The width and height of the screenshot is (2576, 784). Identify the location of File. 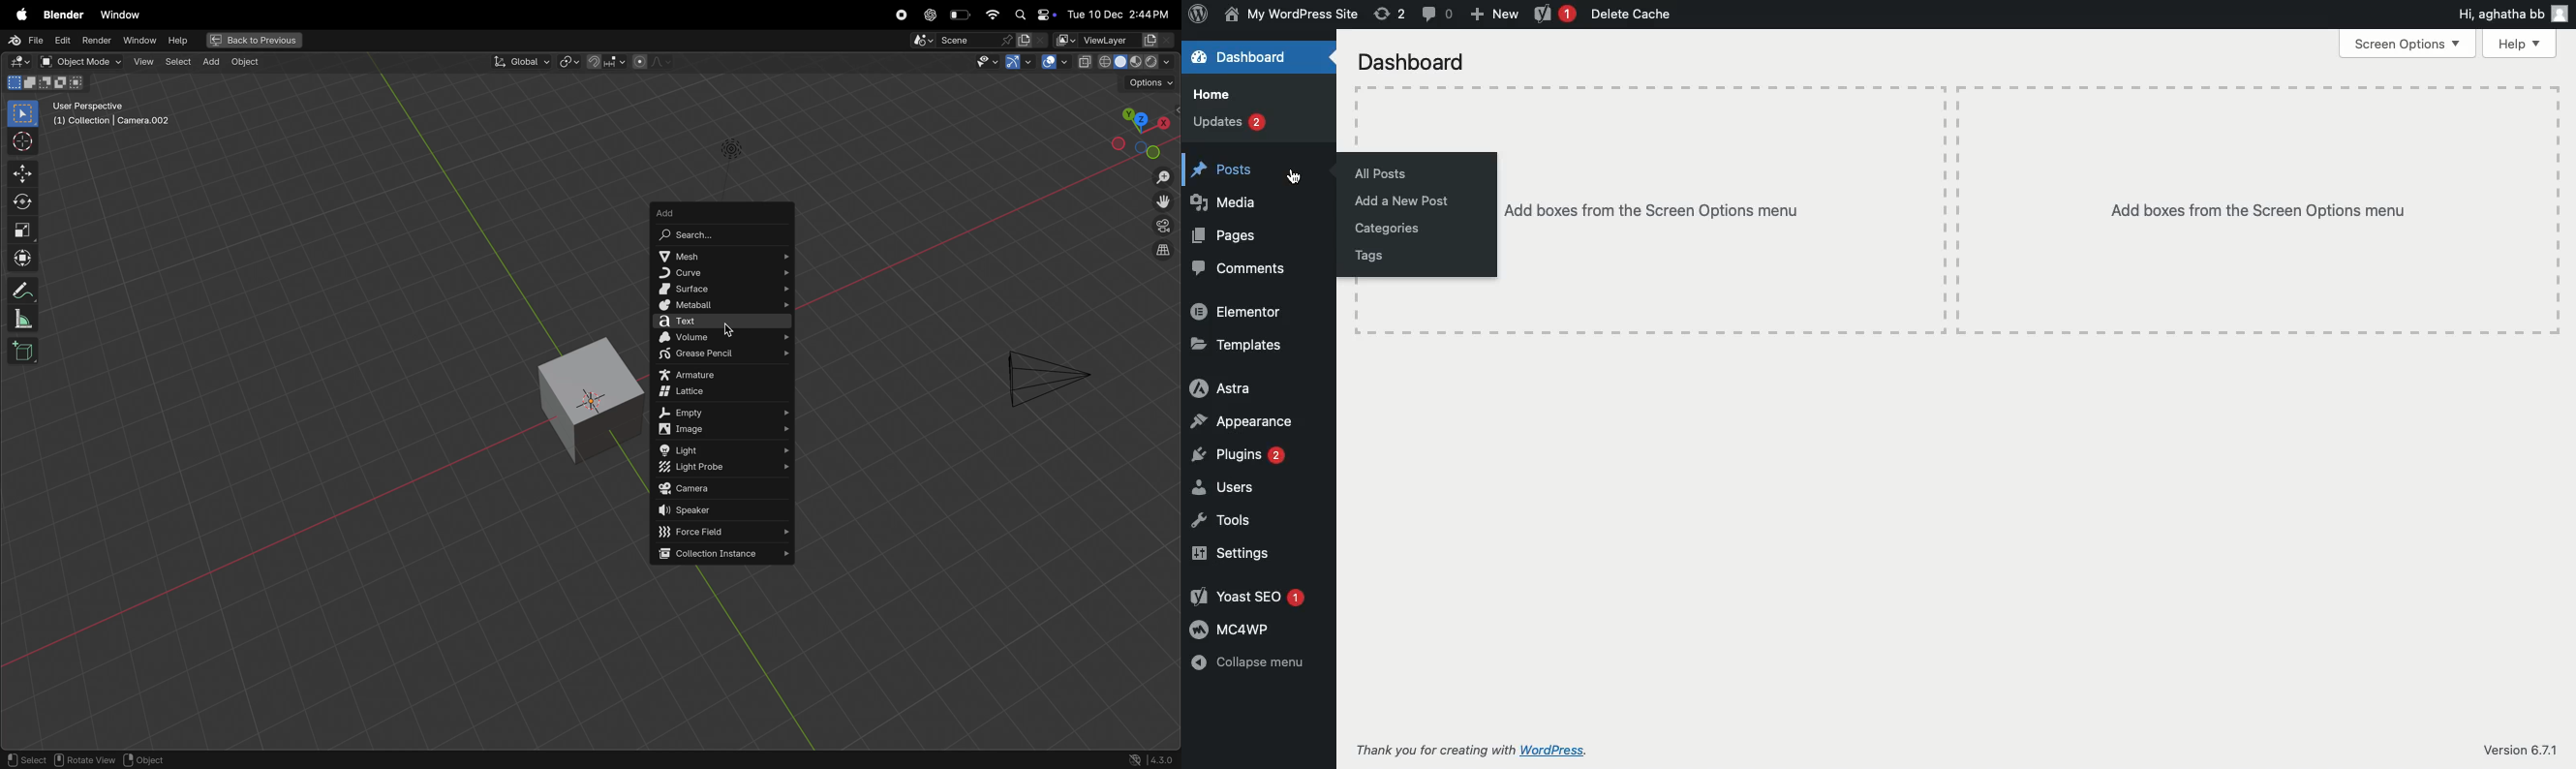
(27, 39).